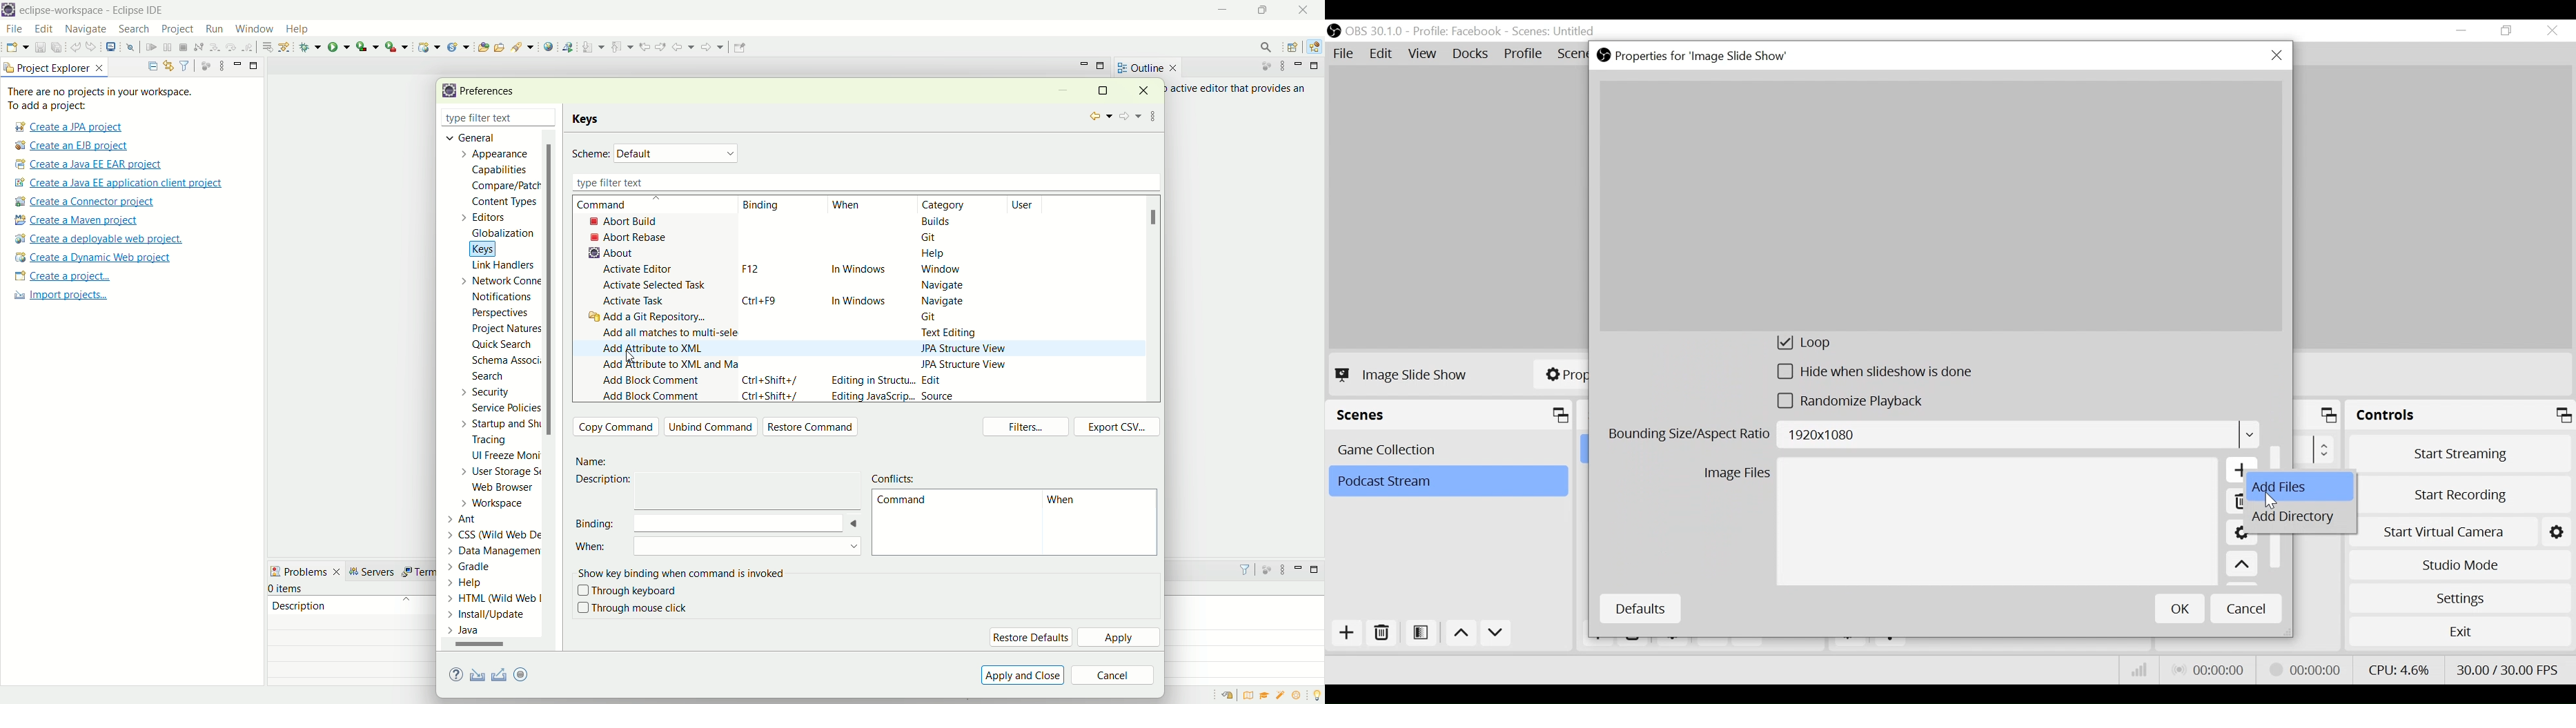 The width and height of the screenshot is (2576, 728). Describe the element at coordinates (1453, 415) in the screenshot. I see `Scenes` at that location.